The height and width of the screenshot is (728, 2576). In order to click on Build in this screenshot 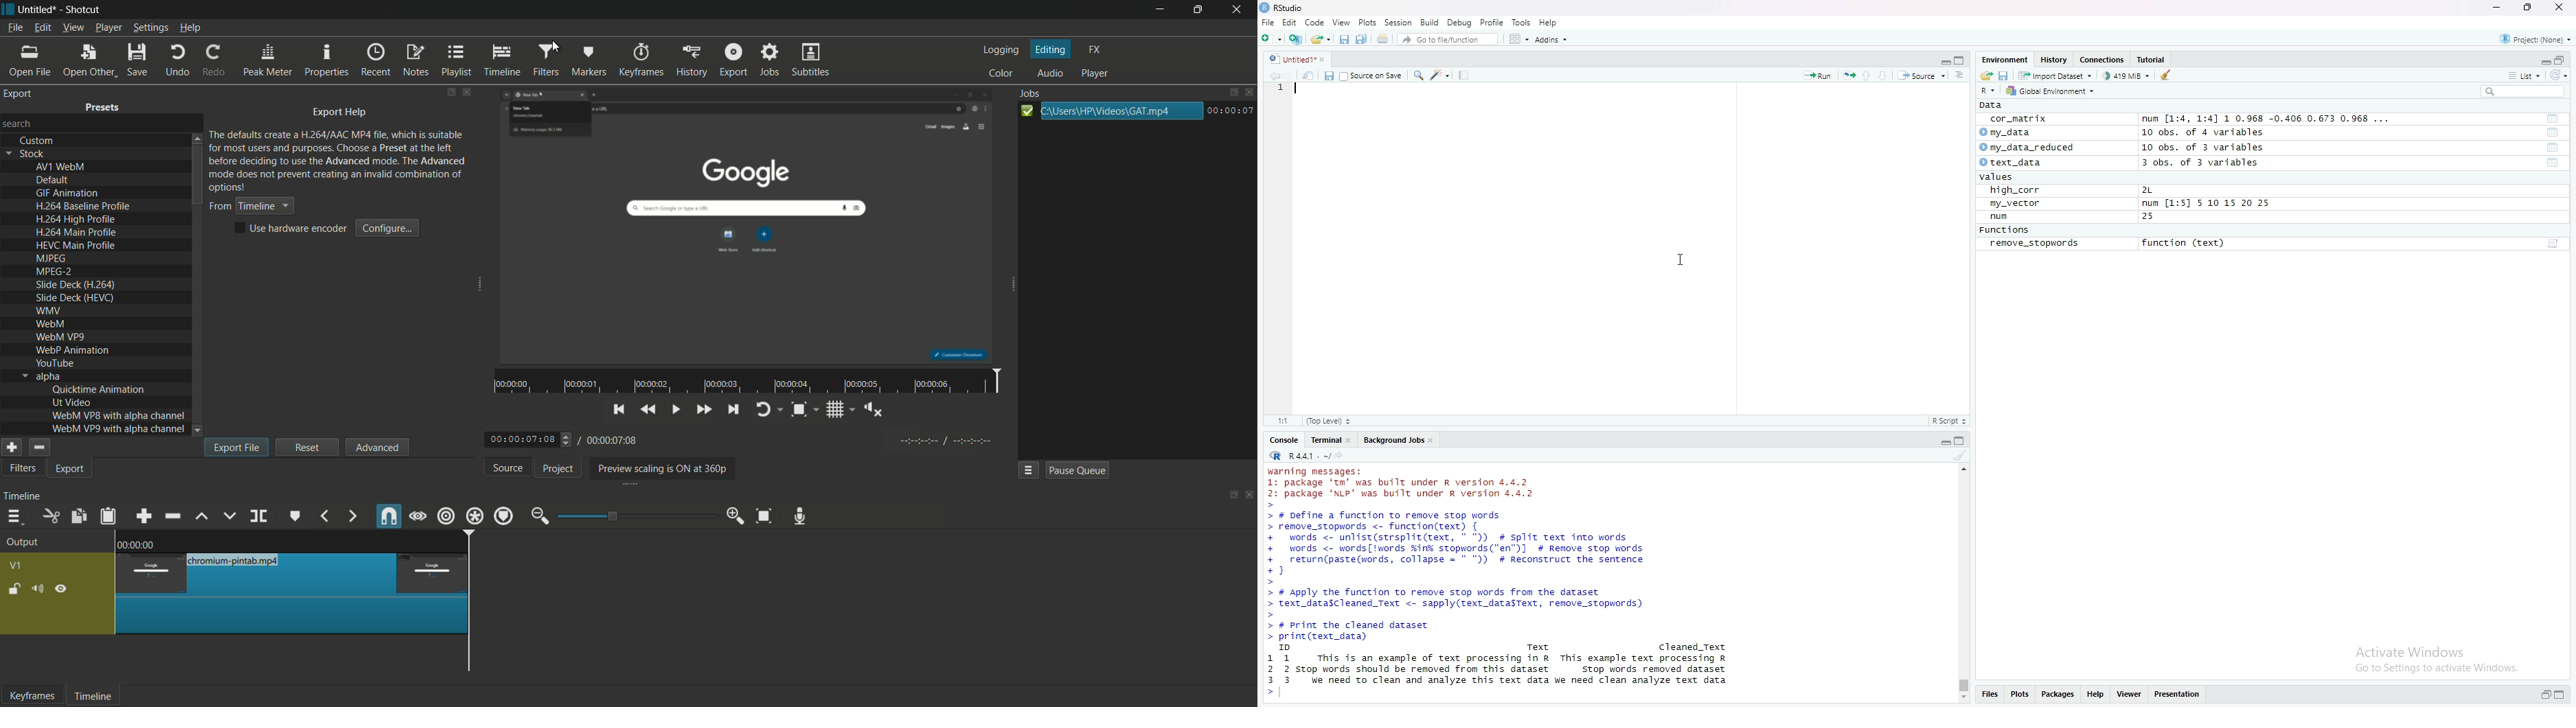, I will do `click(1428, 23)`.